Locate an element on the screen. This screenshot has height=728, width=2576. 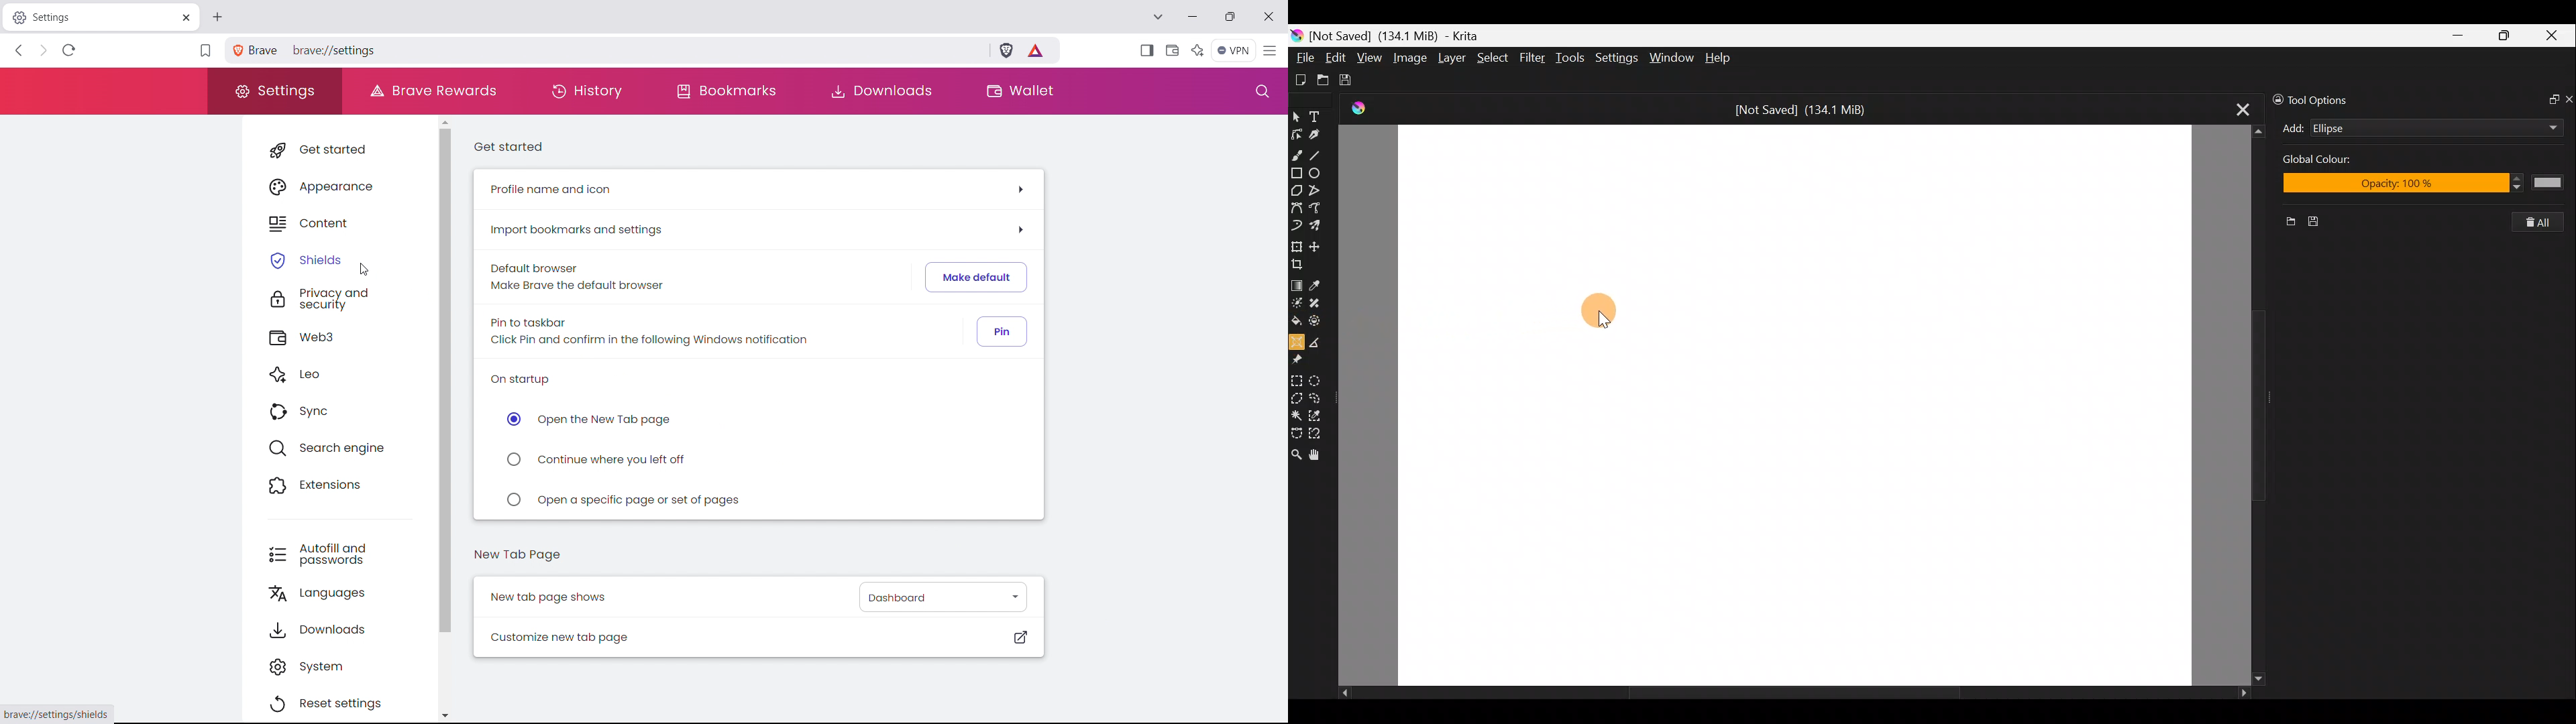
Minimize is located at coordinates (2459, 35).